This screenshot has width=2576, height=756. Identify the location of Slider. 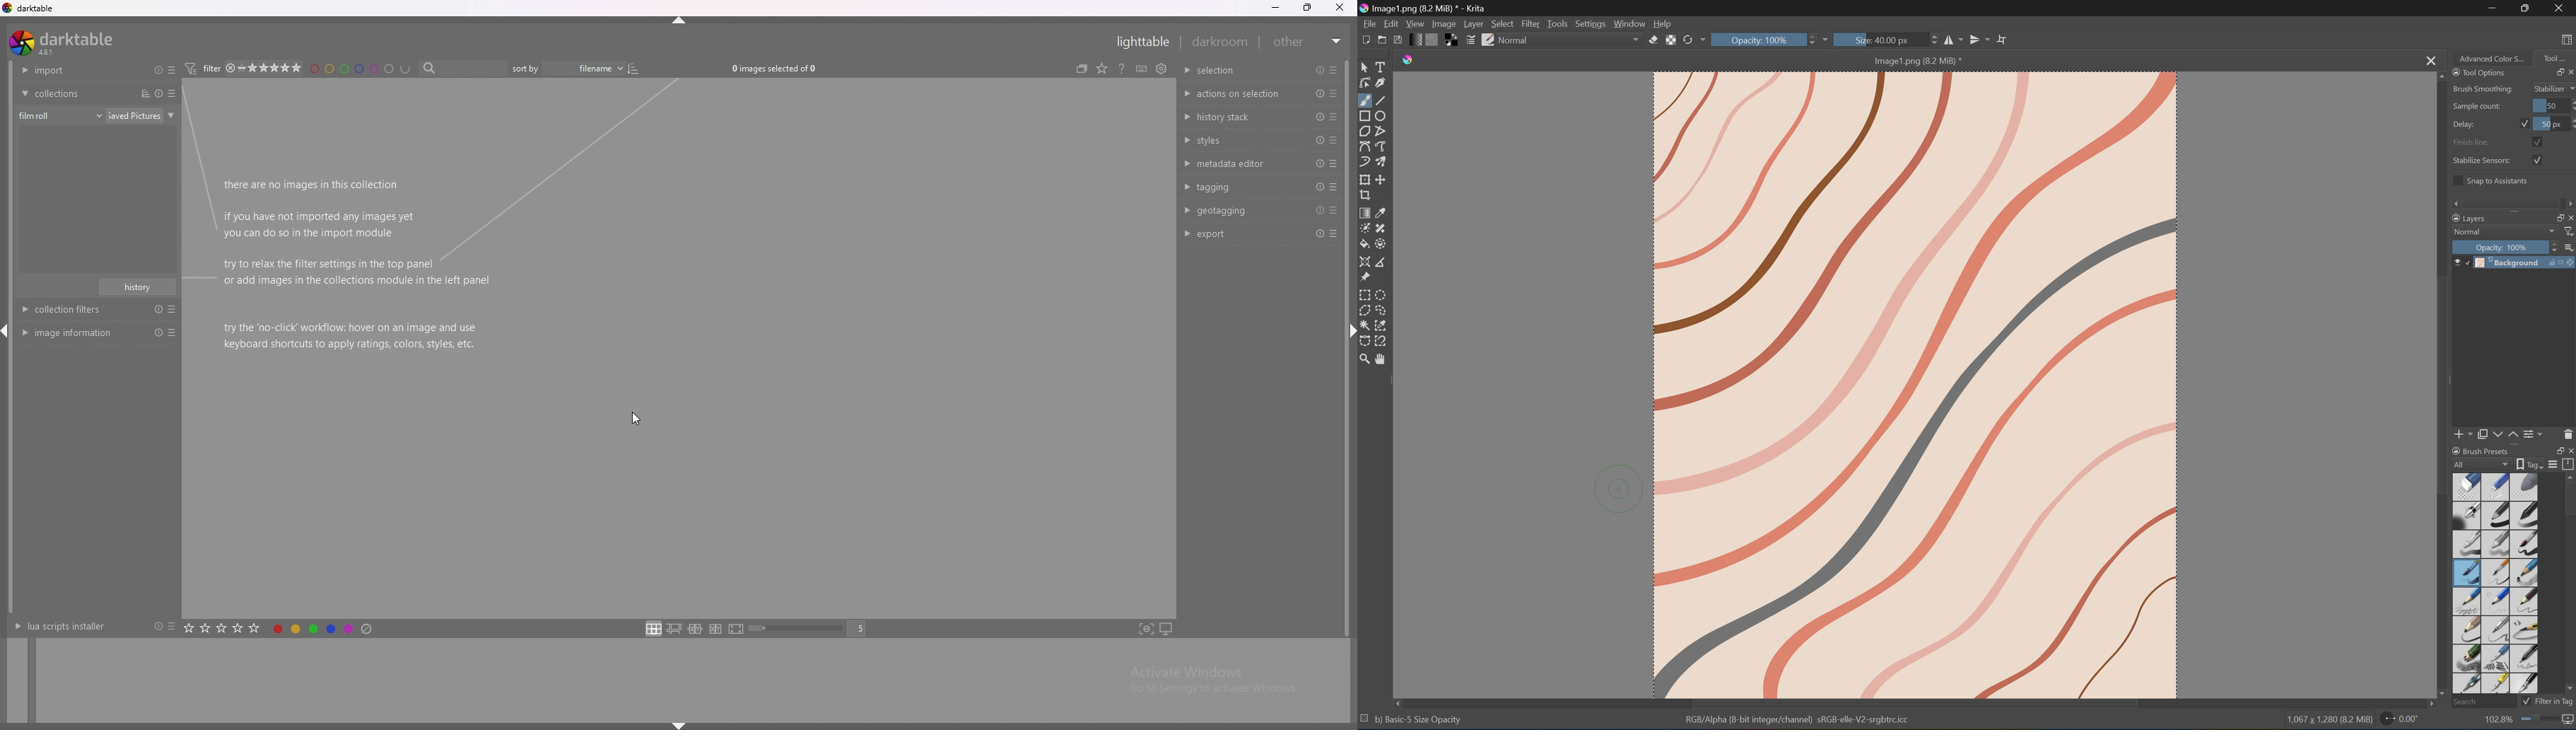
(1814, 40).